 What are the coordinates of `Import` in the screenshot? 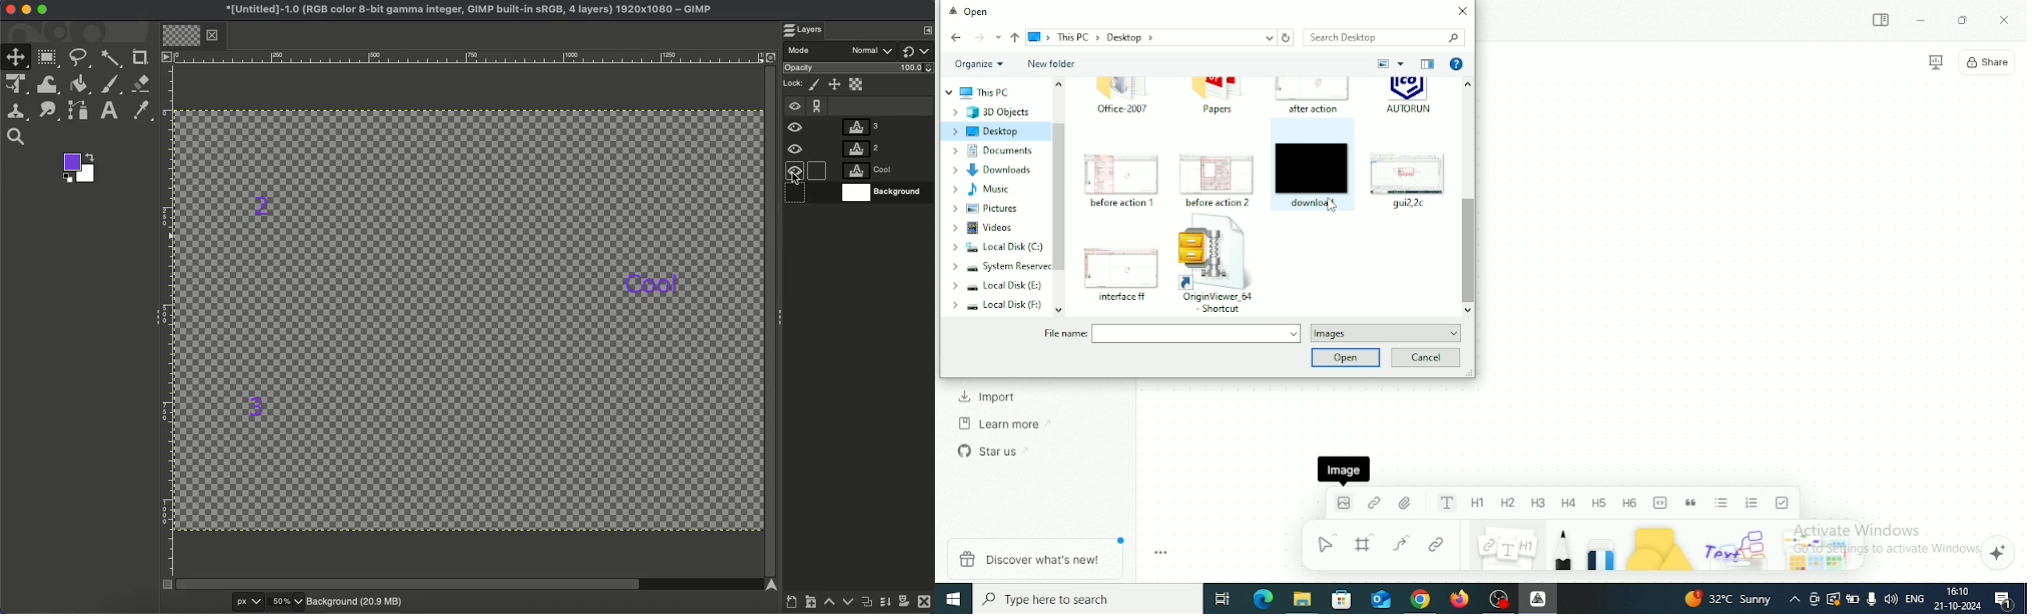 It's located at (988, 397).